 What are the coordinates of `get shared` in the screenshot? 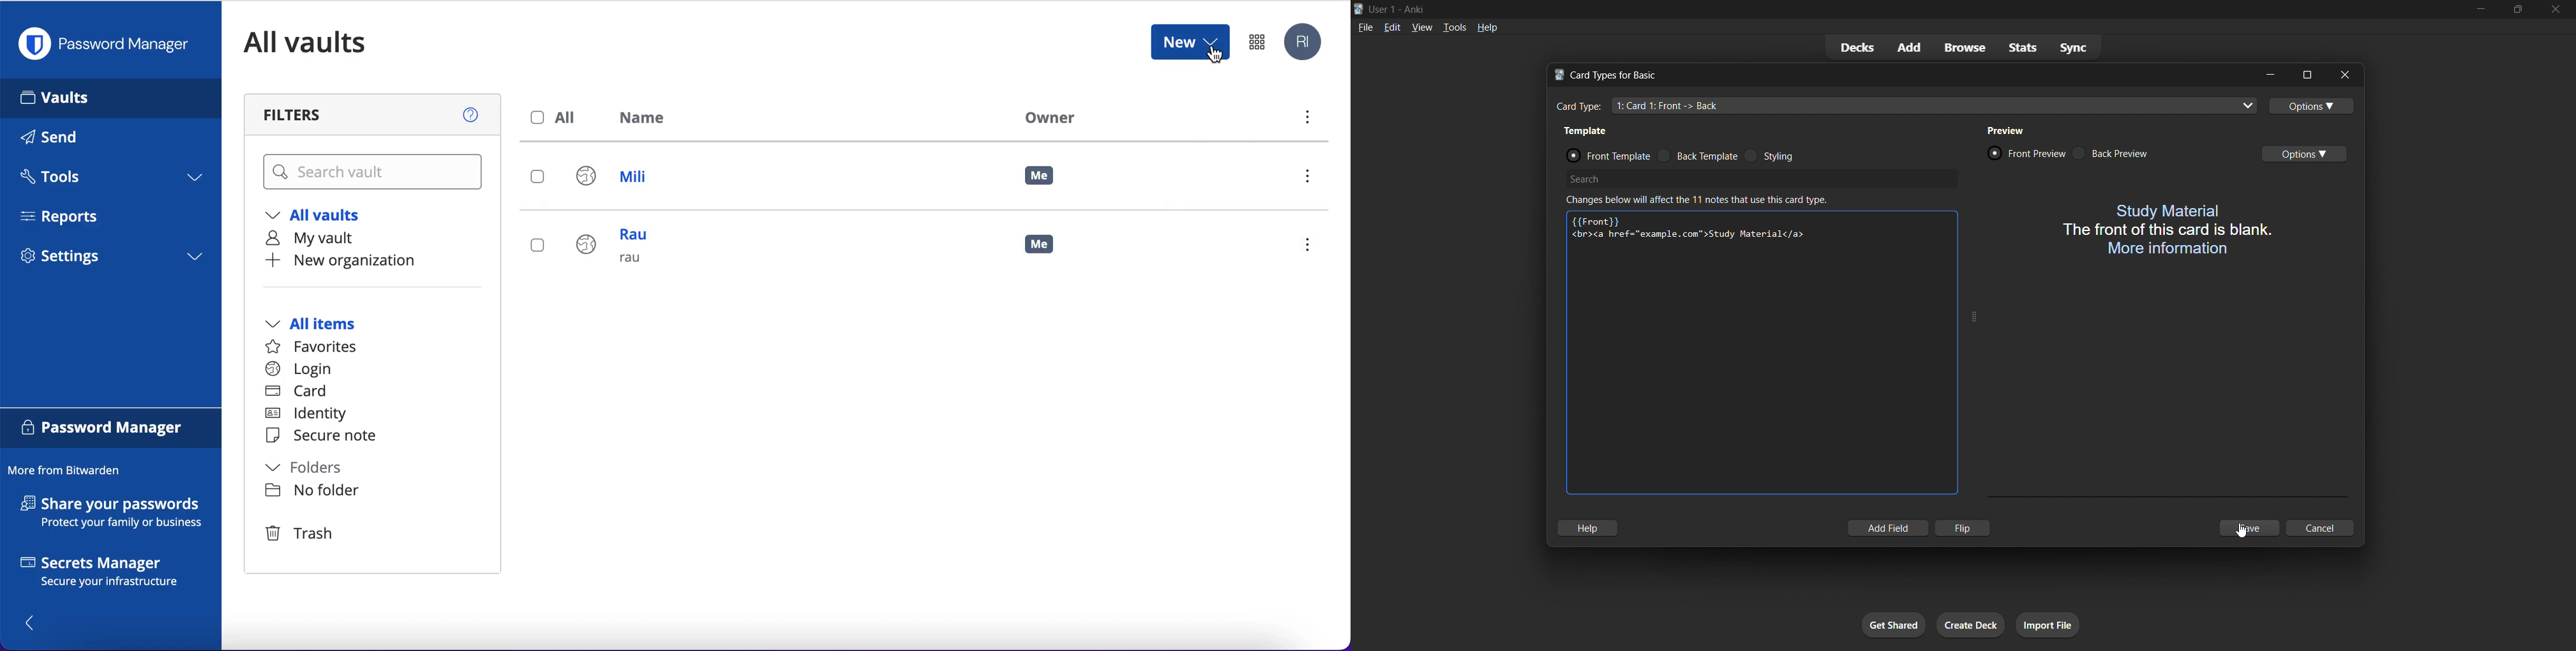 It's located at (1891, 624).